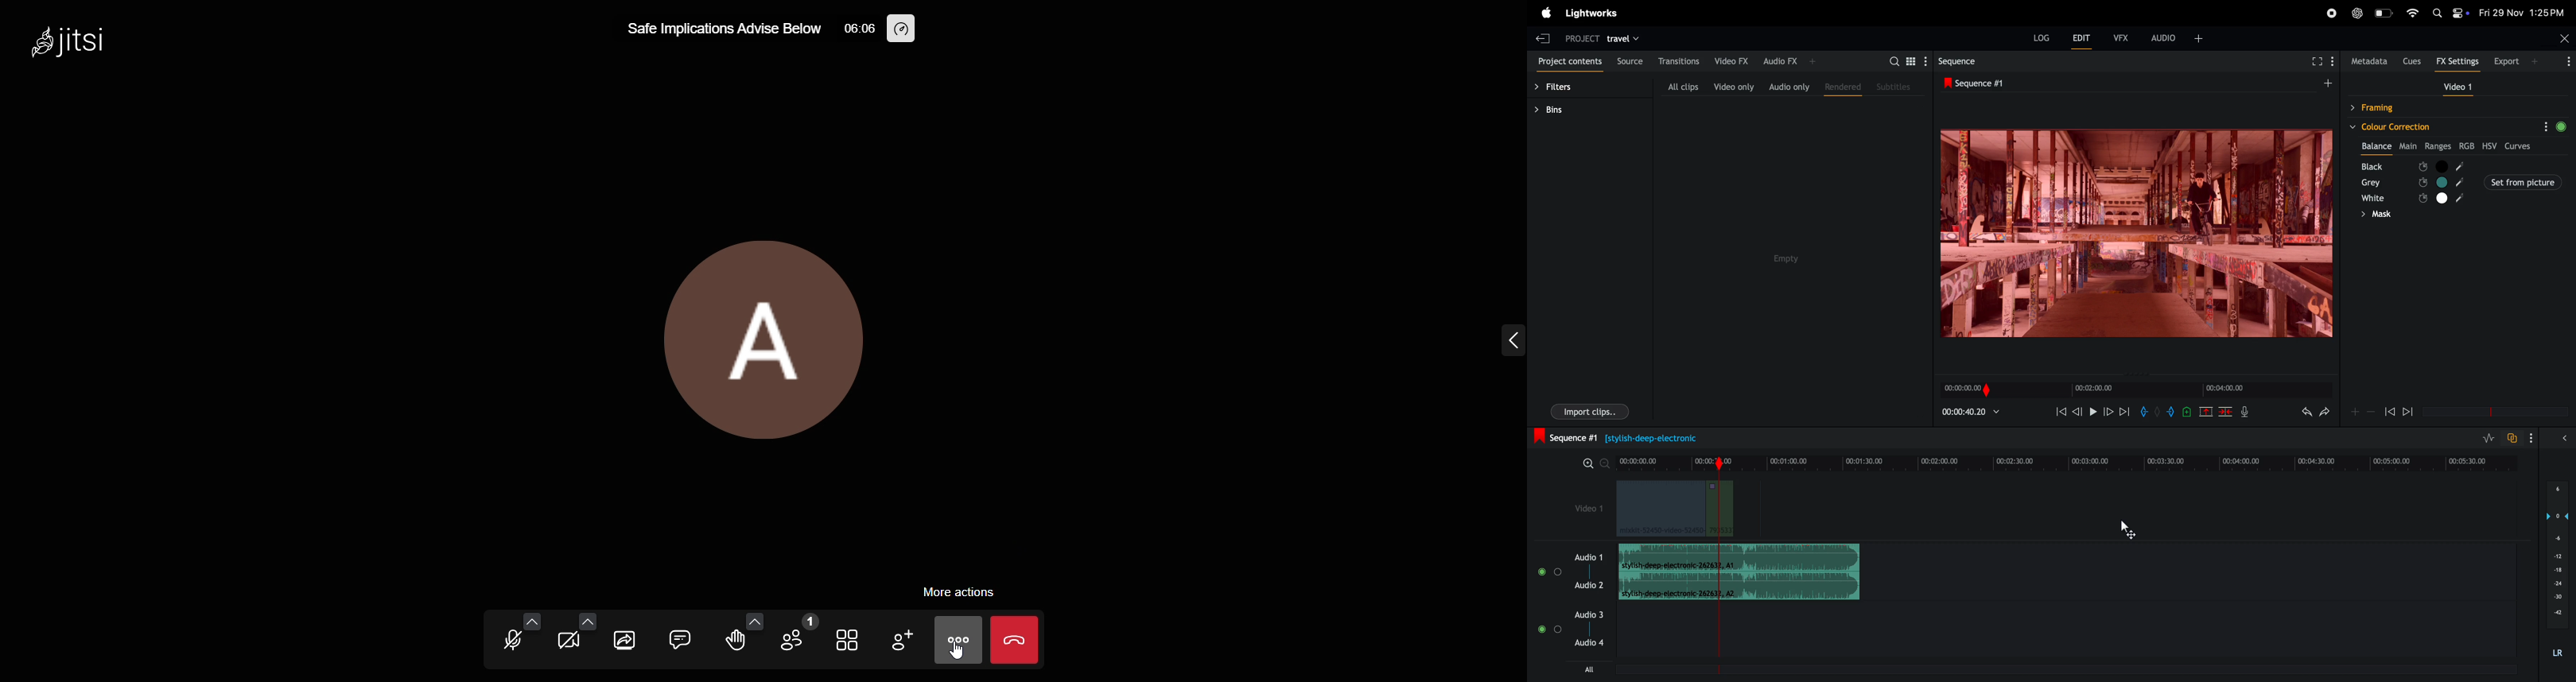 The width and height of the screenshot is (2576, 700). Describe the element at coordinates (2121, 36) in the screenshot. I see `vfx` at that location.